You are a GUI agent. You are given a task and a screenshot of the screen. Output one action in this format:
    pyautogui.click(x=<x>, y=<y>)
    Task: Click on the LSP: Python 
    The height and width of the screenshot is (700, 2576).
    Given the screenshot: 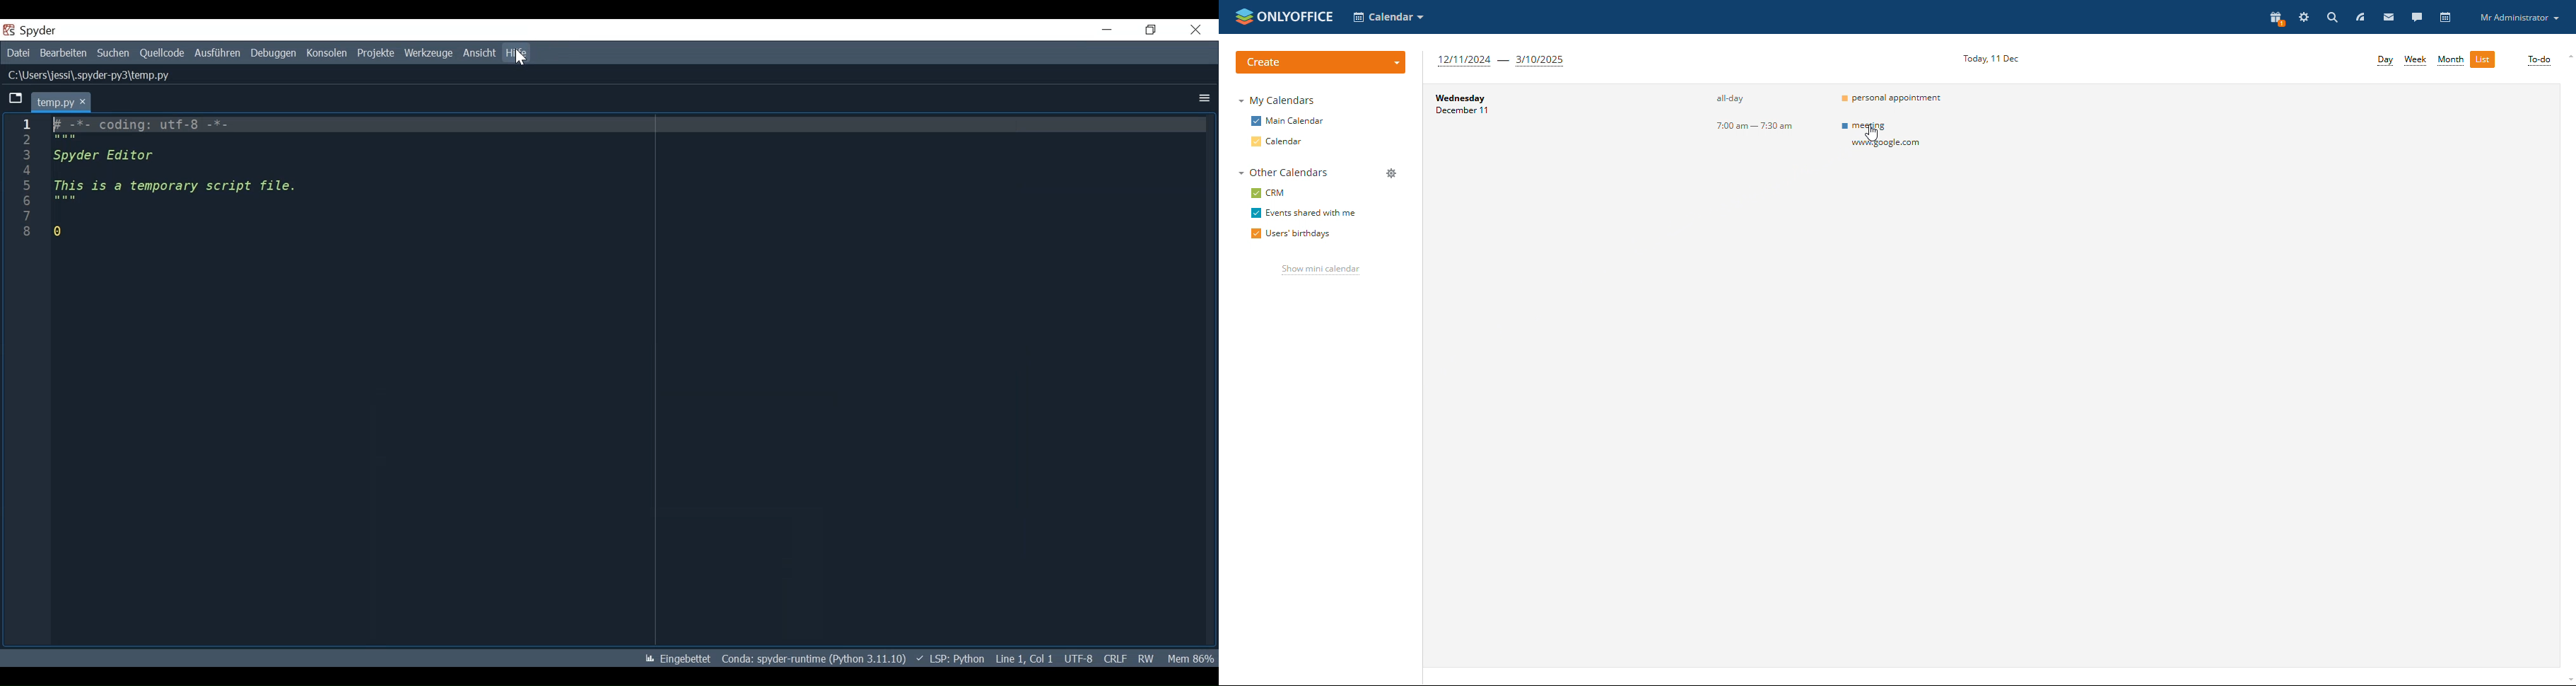 What is the action you would take?
    pyautogui.click(x=952, y=658)
    